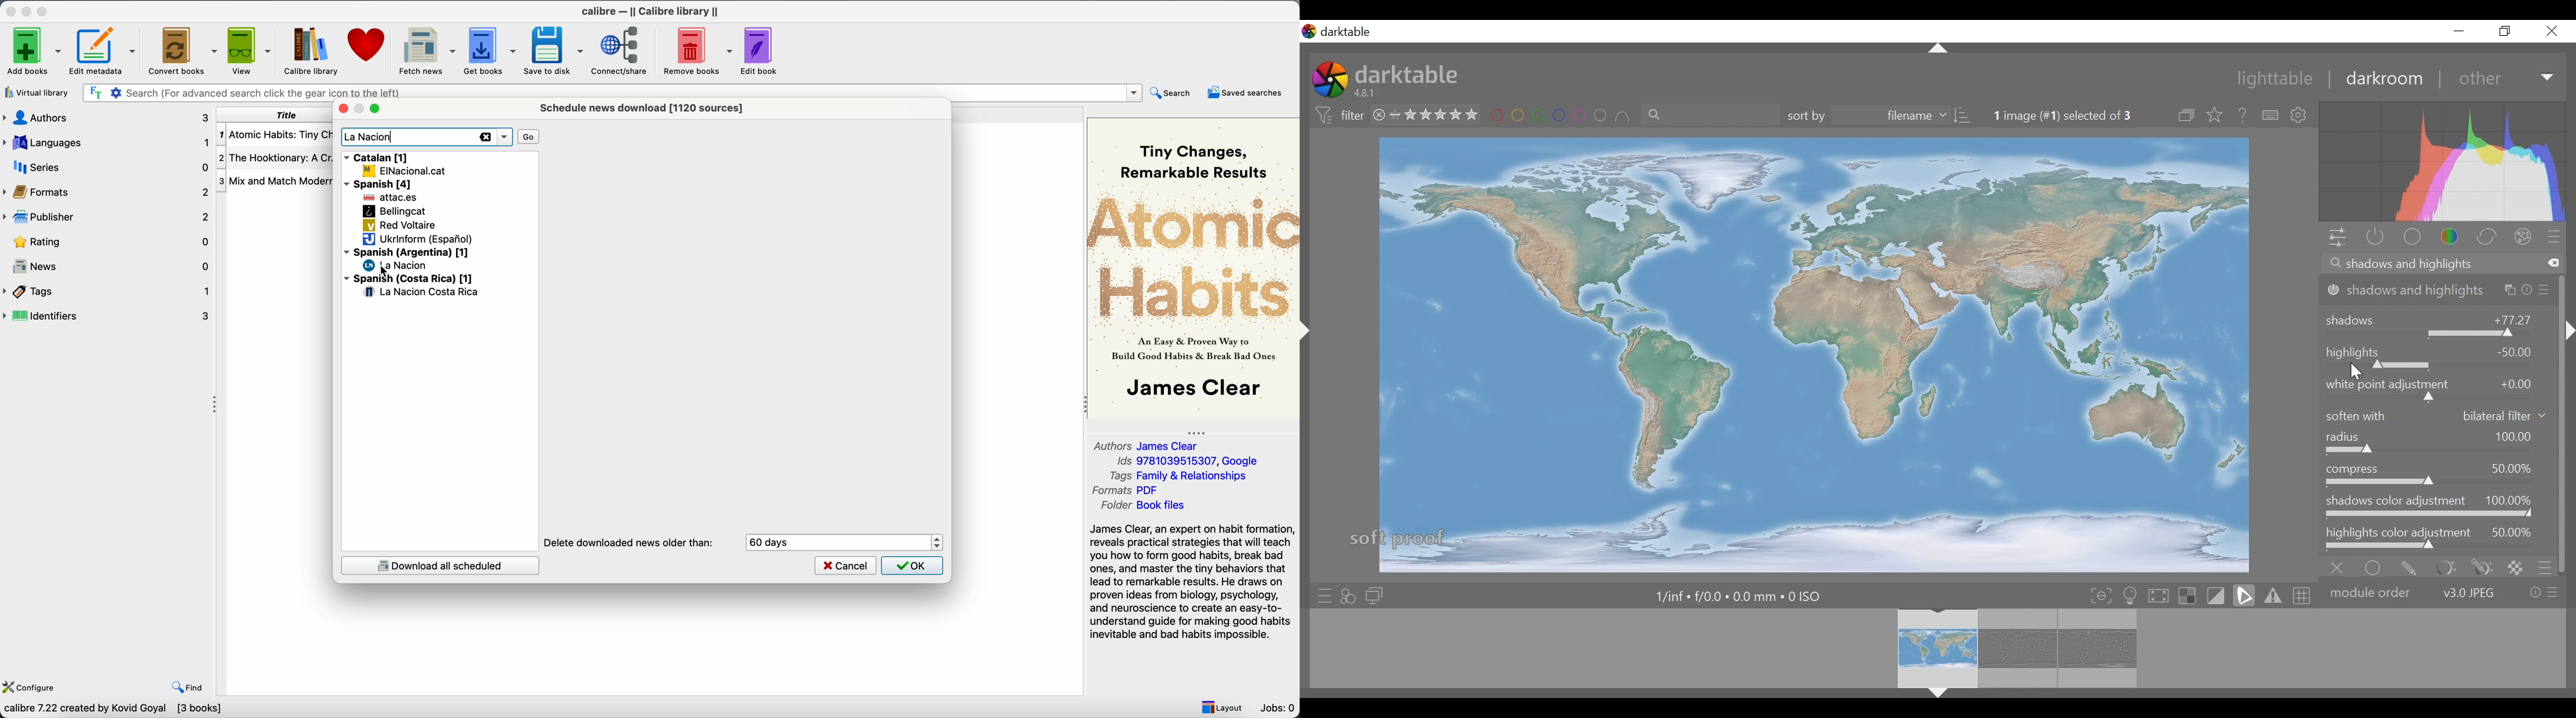 This screenshot has width=2576, height=728. I want to click on compress, so click(2437, 474).